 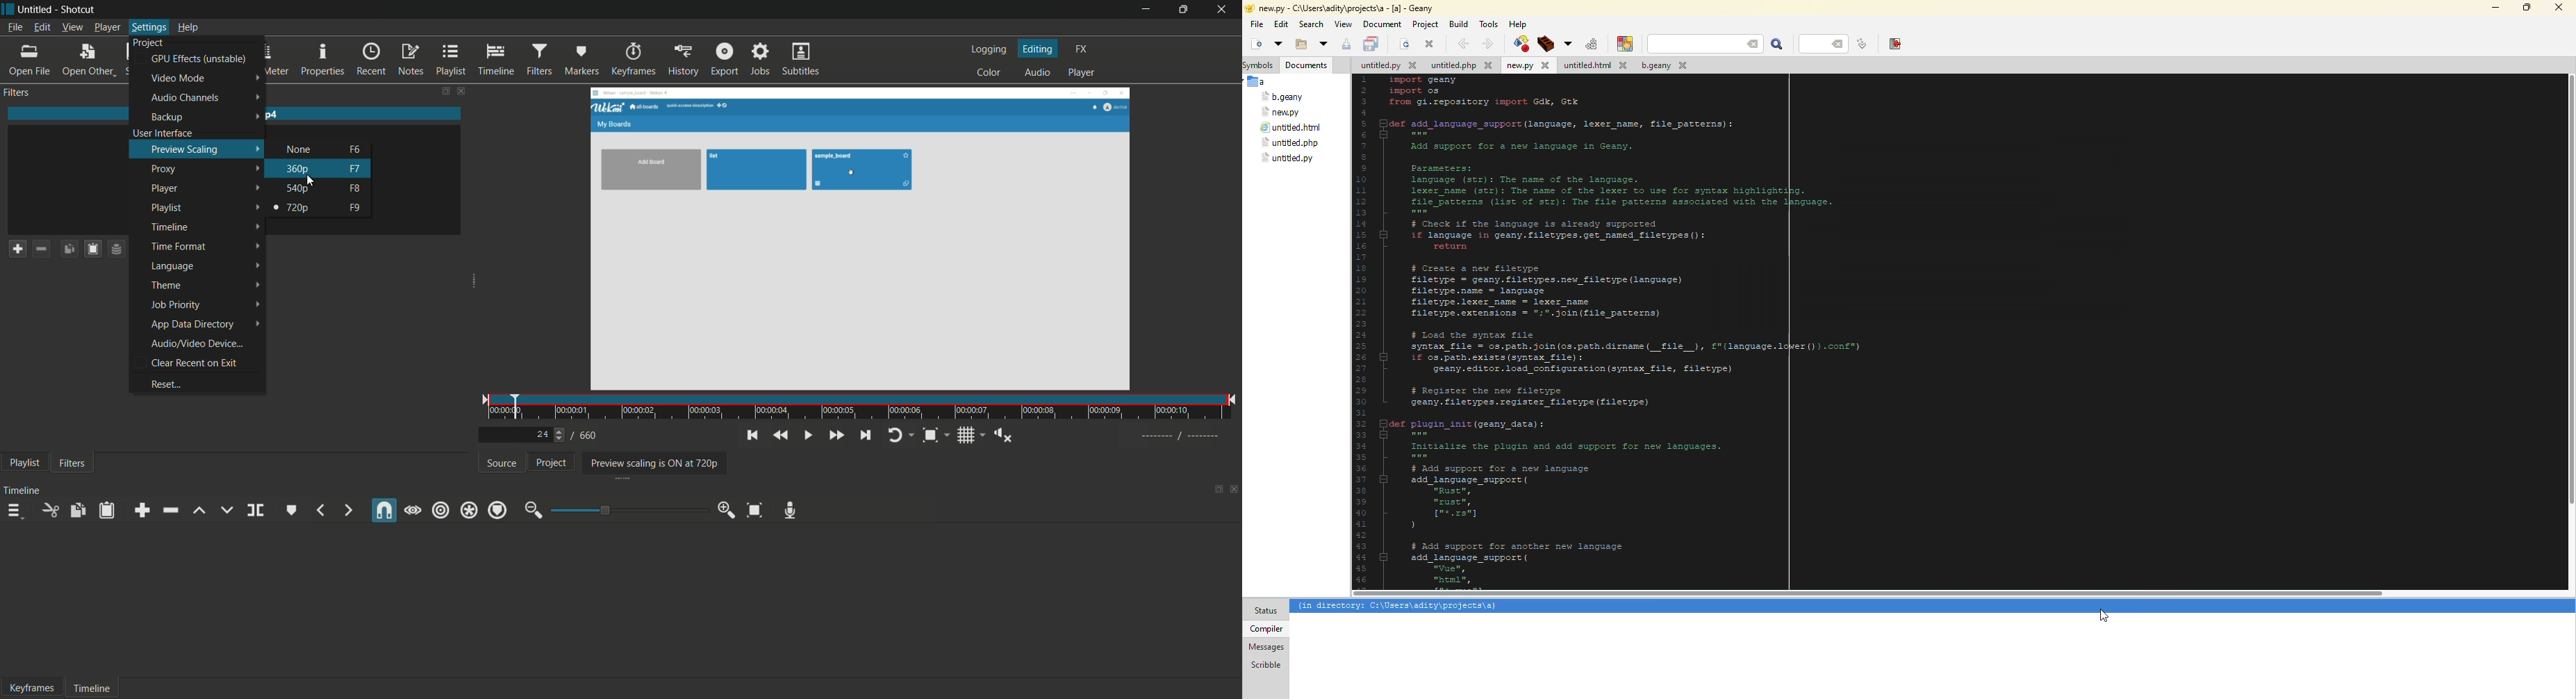 What do you see at coordinates (16, 511) in the screenshot?
I see `timeline menu` at bounding box center [16, 511].